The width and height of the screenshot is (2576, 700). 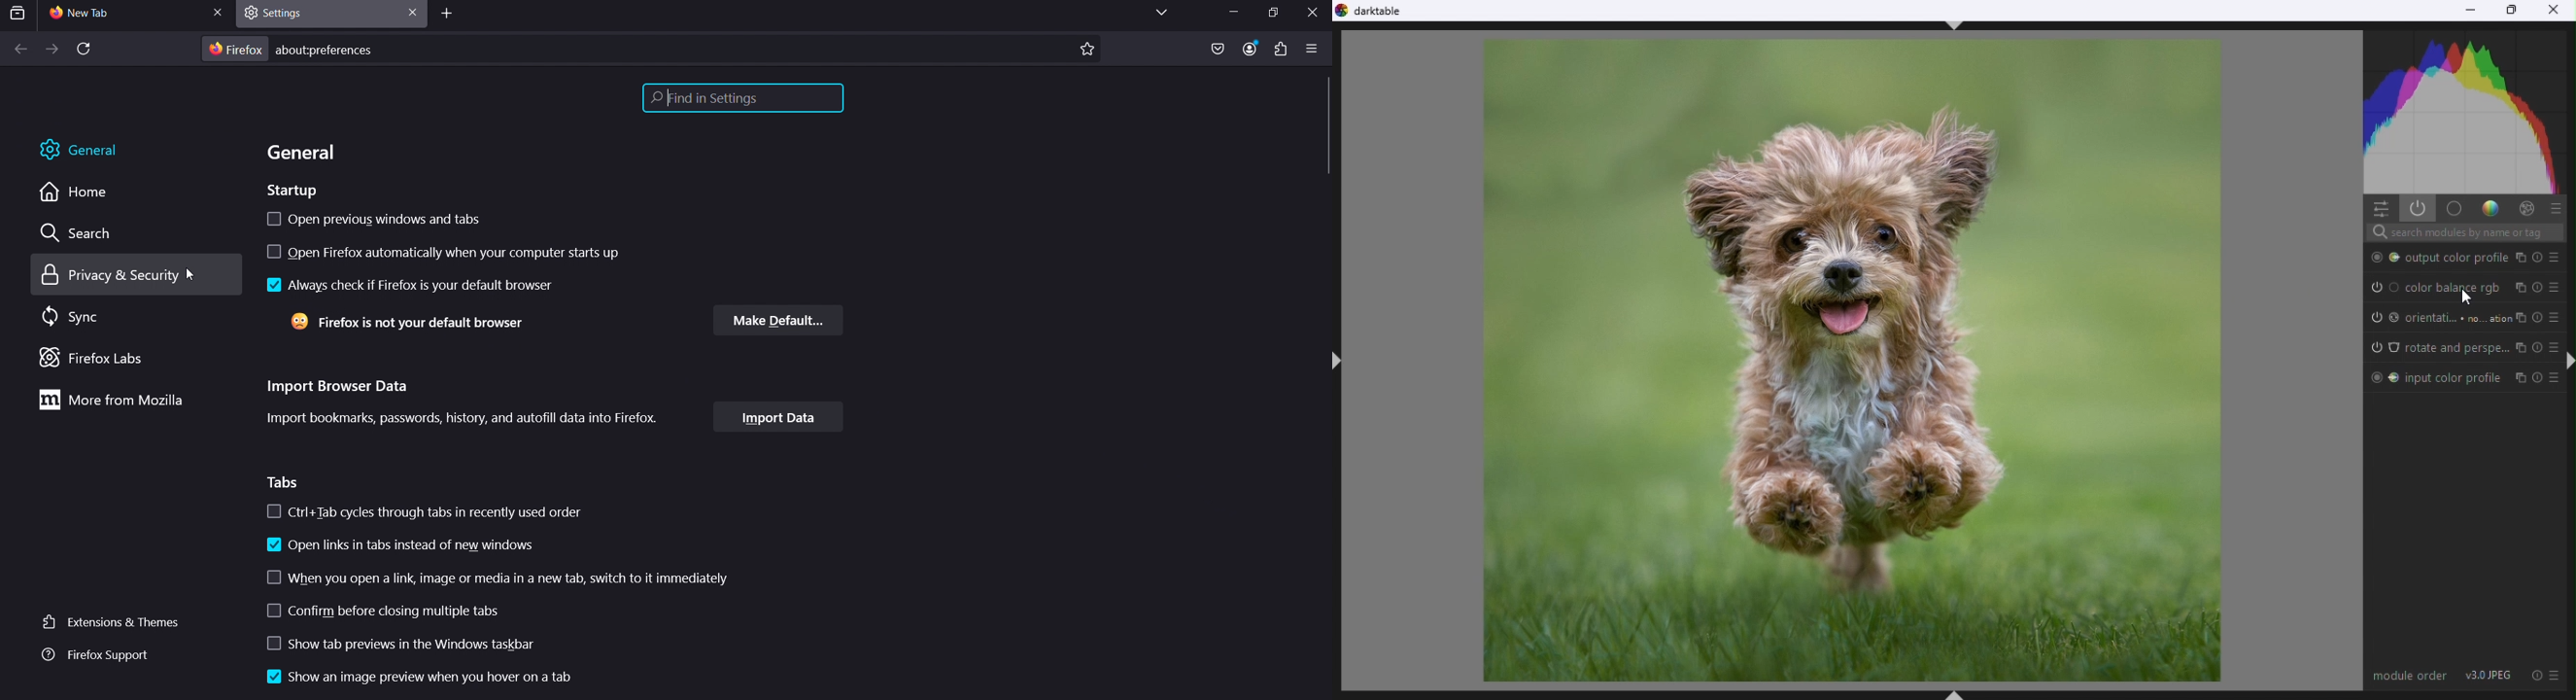 I want to click on Orientation, so click(x=2463, y=318).